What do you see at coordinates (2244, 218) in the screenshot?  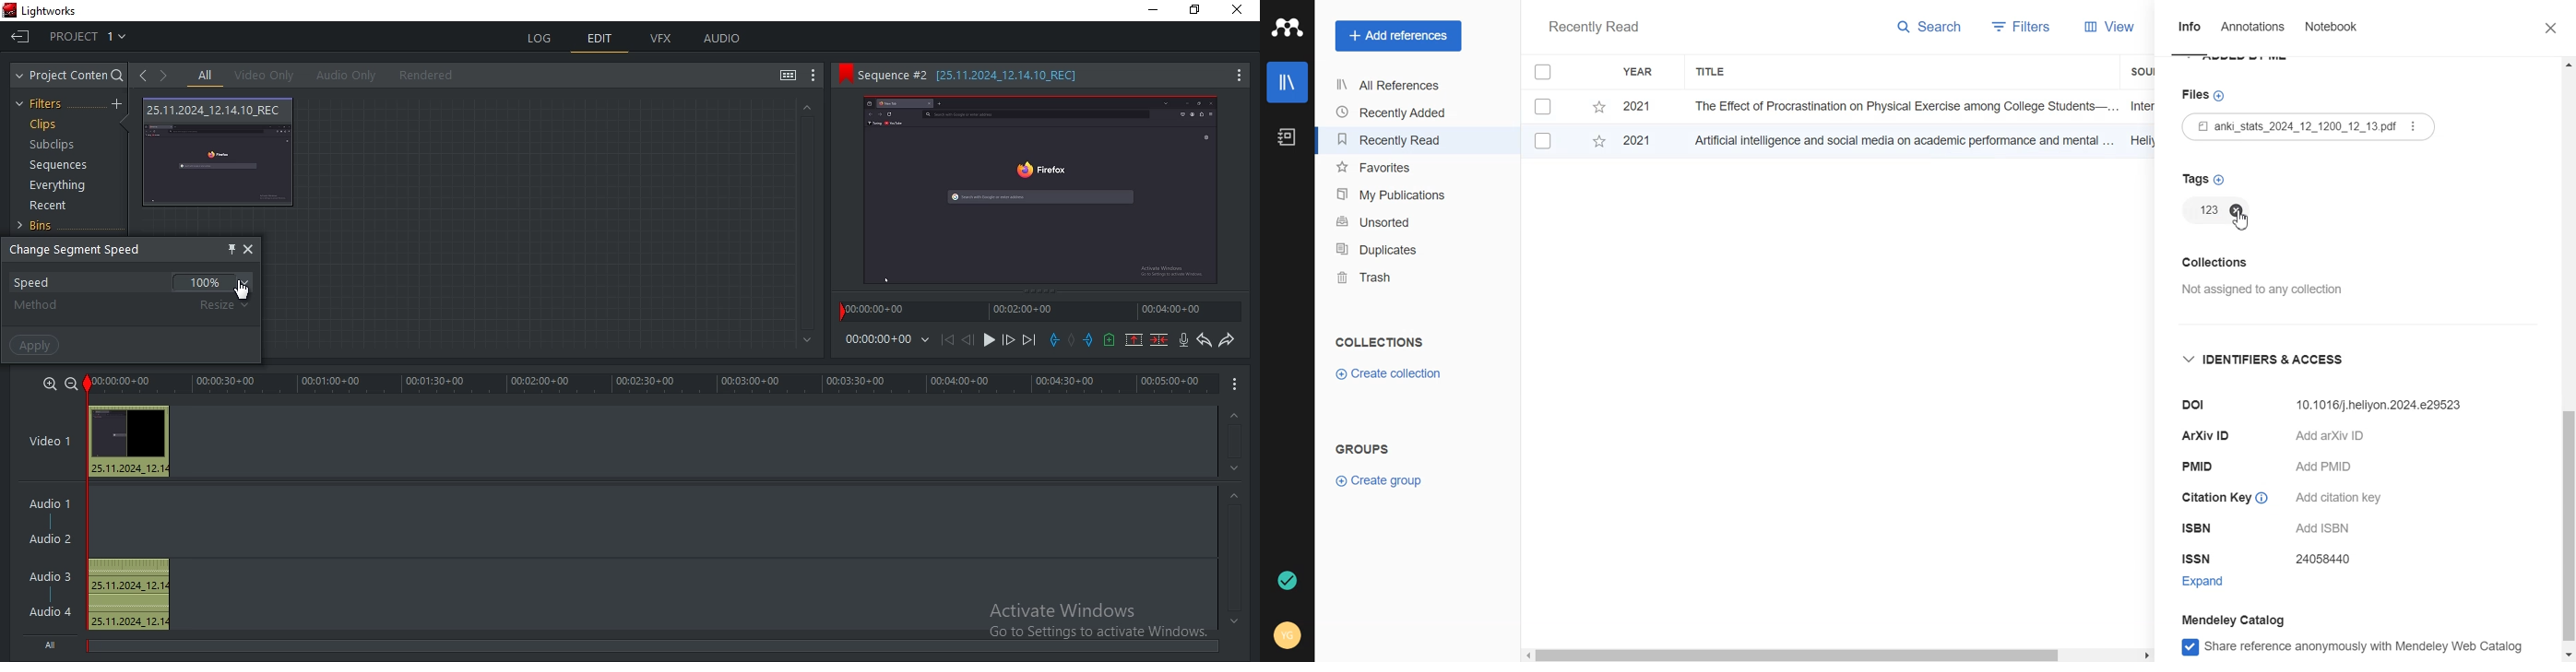 I see `Cursor deleted the 123 tag` at bounding box center [2244, 218].